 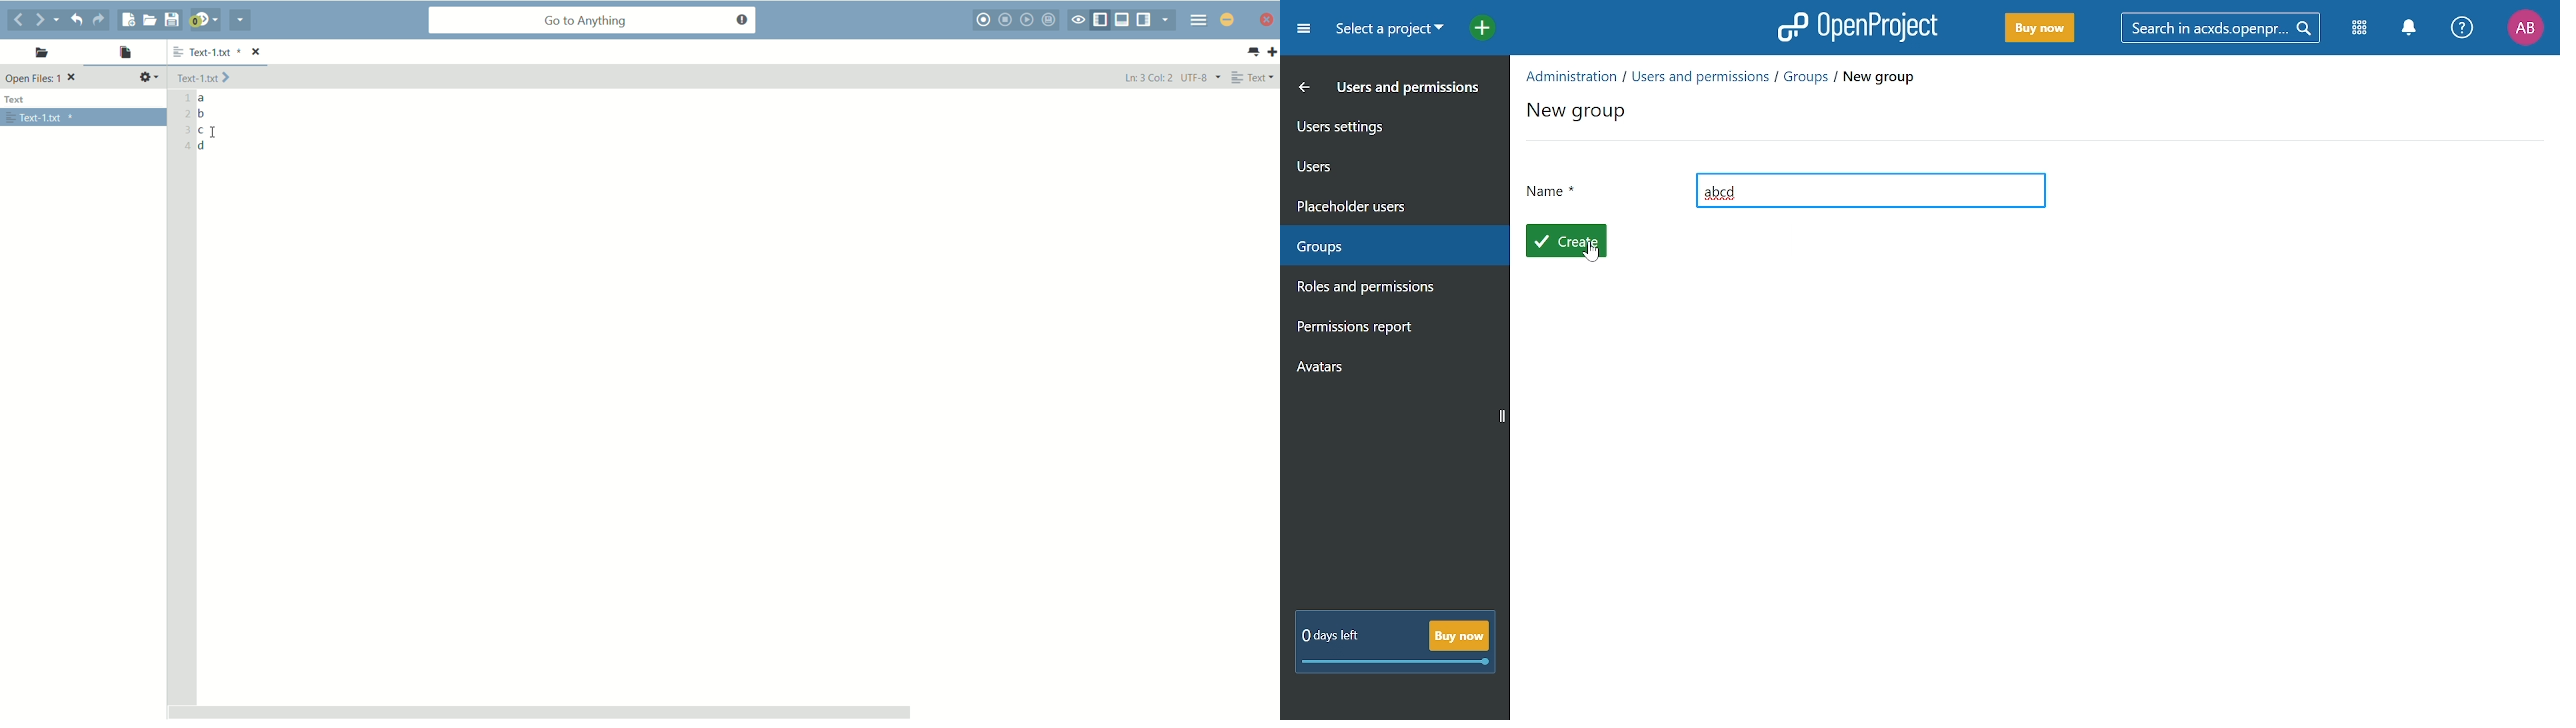 I want to click on open files, so click(x=125, y=53).